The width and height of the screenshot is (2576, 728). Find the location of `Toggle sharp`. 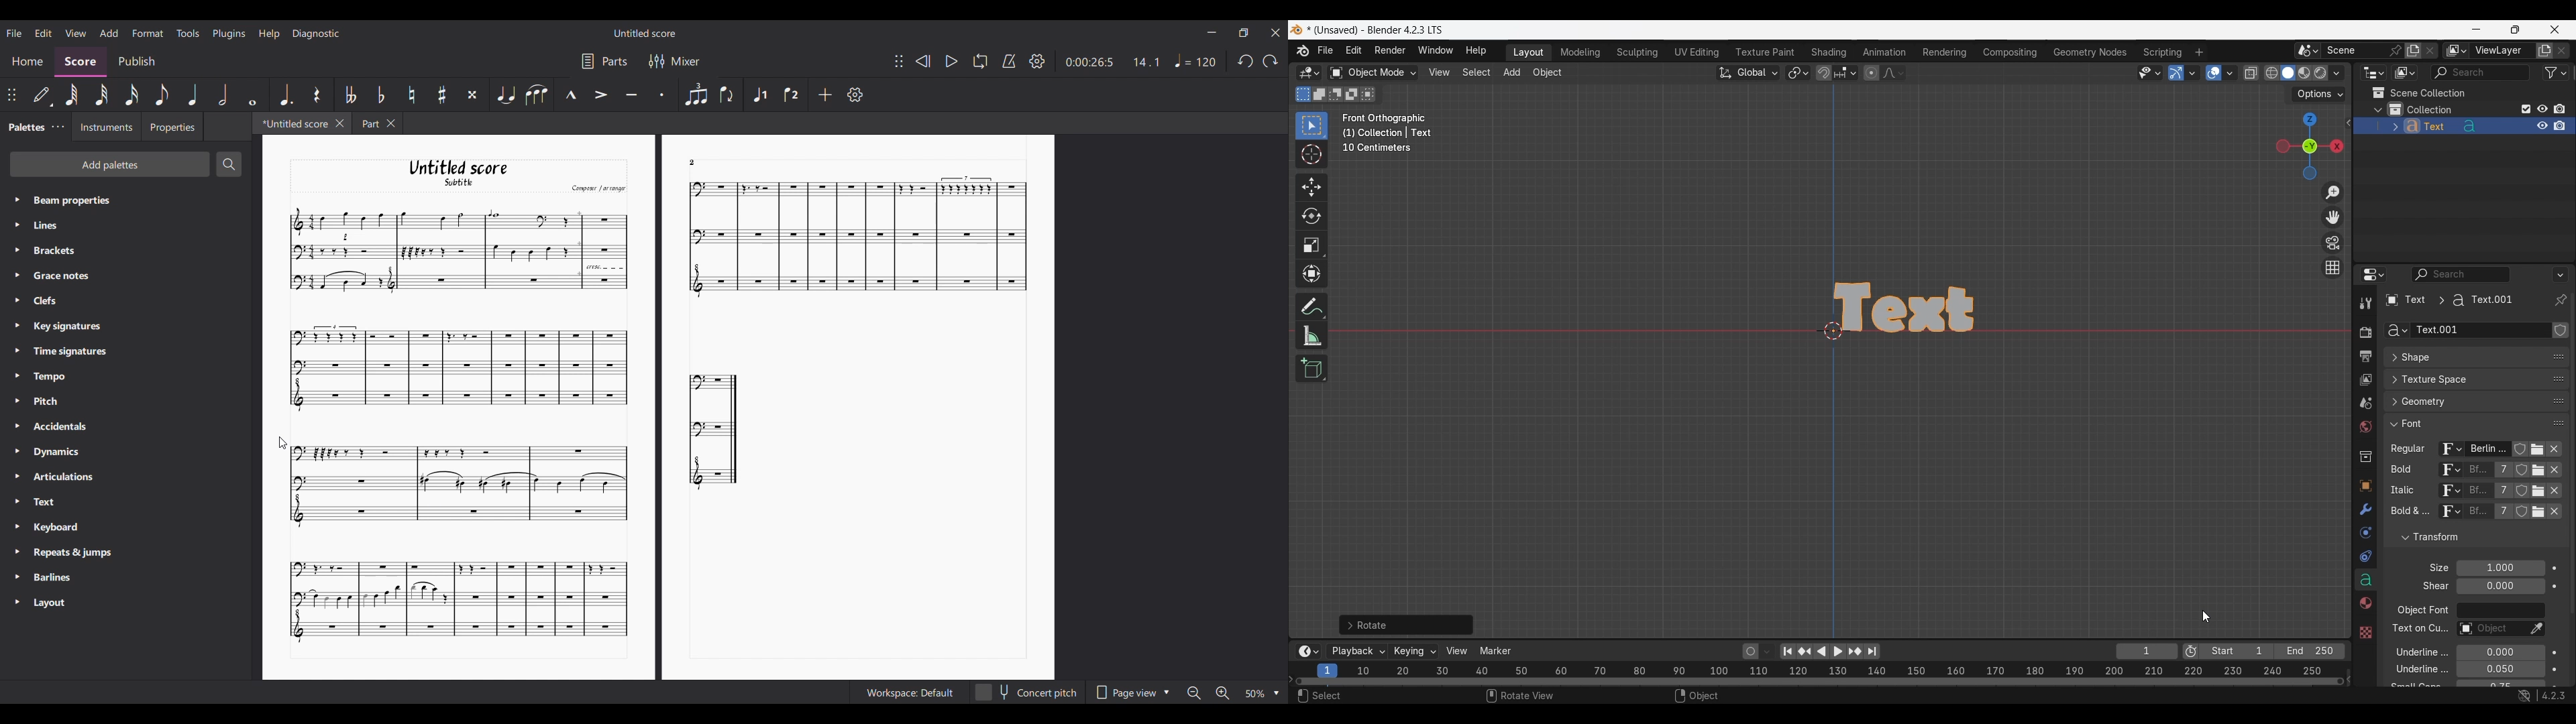

Toggle sharp is located at coordinates (442, 95).